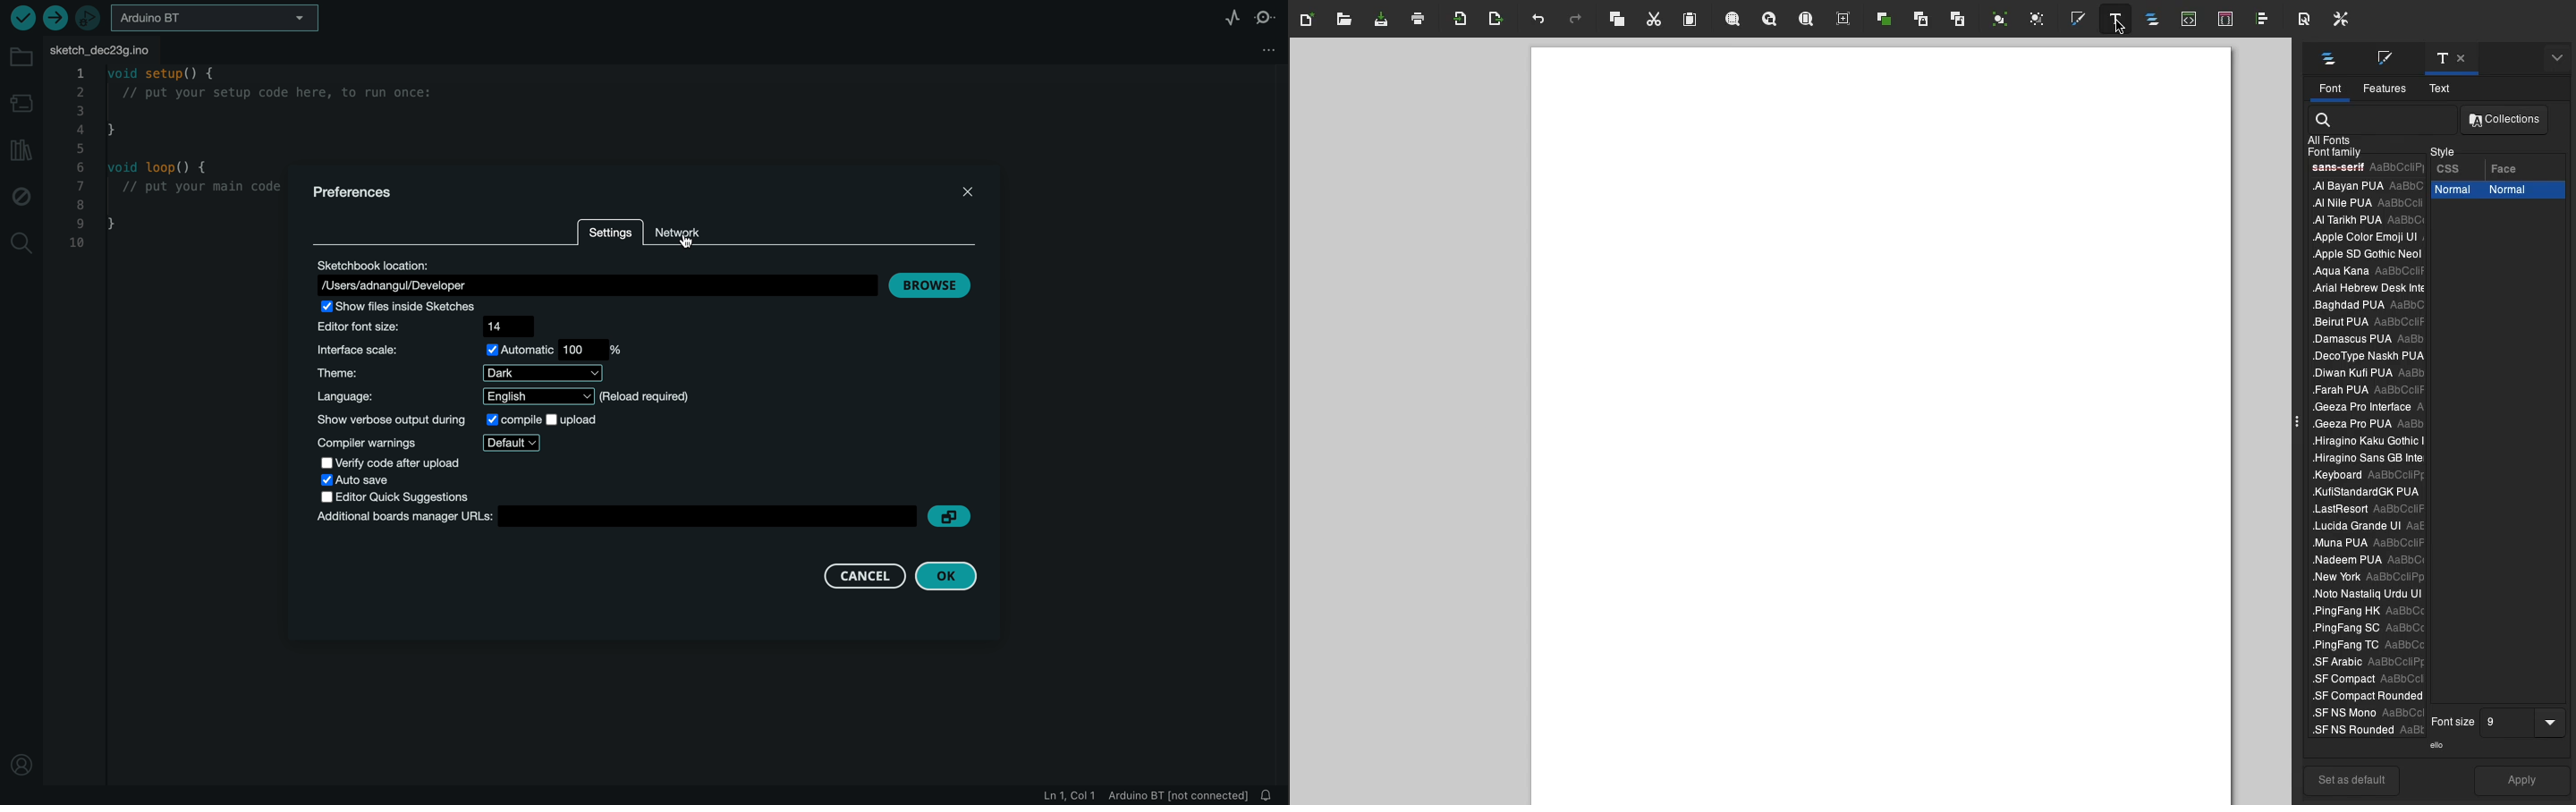 The image size is (2576, 812). Describe the element at coordinates (2451, 167) in the screenshot. I see `CSS` at that location.